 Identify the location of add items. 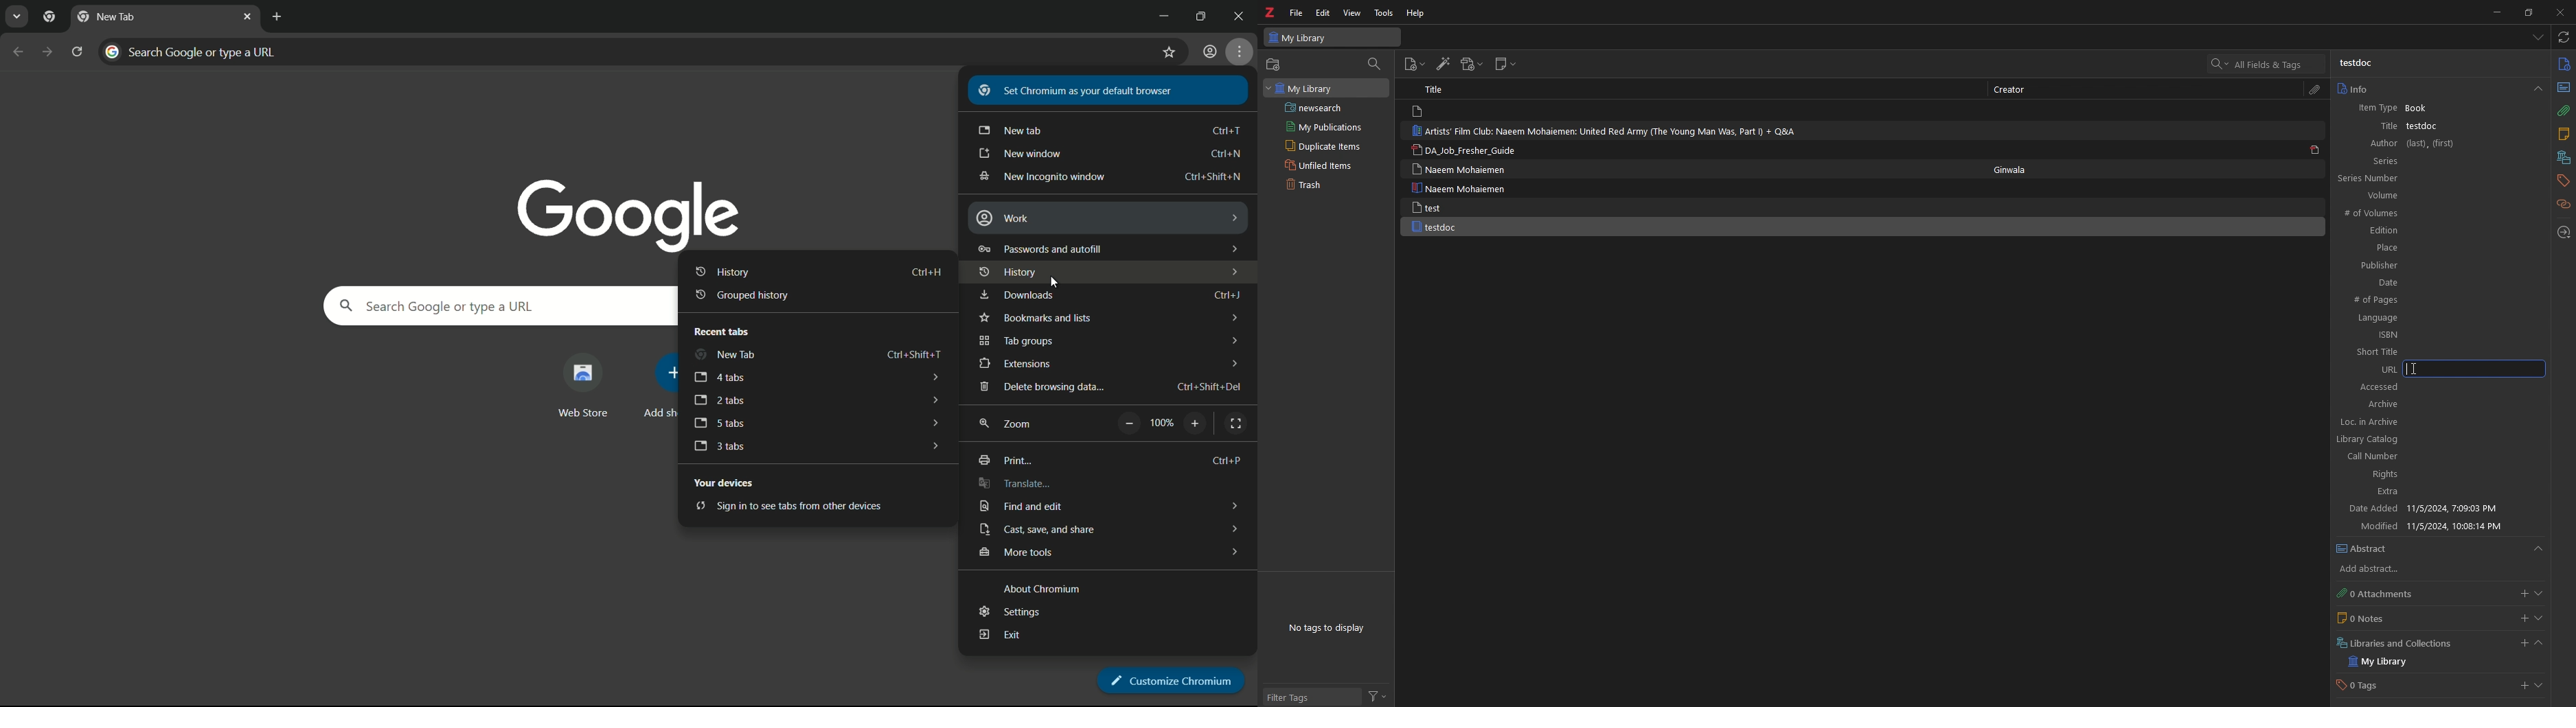
(1415, 64).